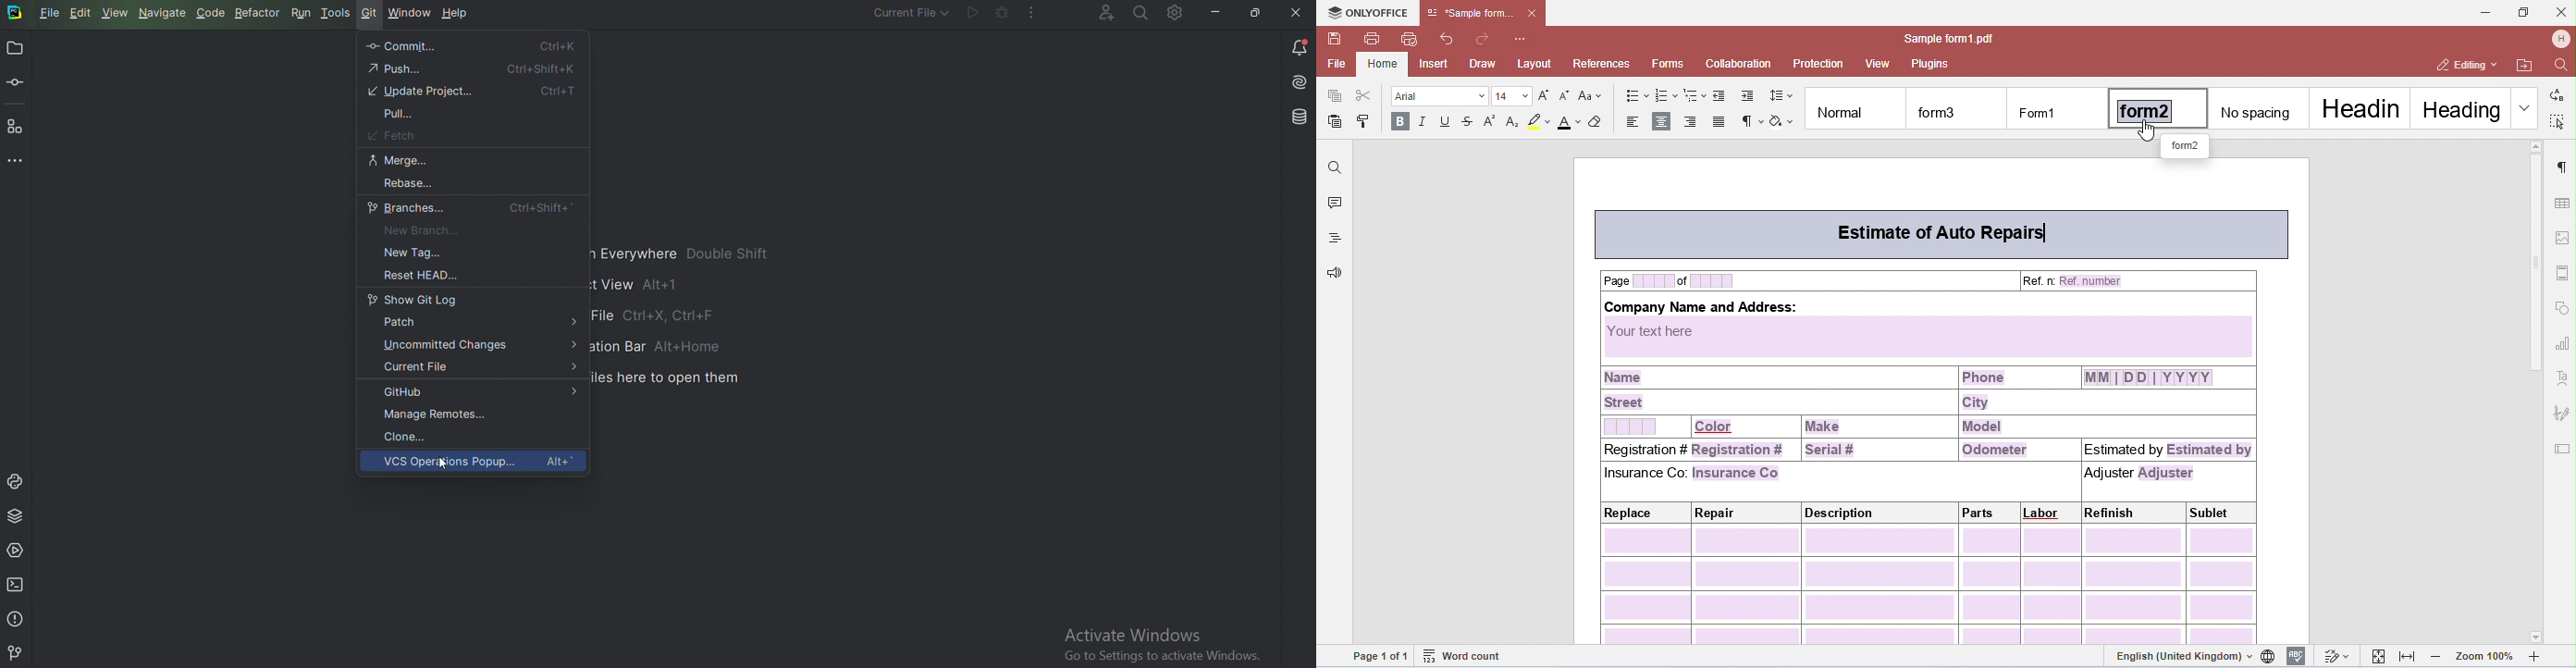  I want to click on Update project, so click(474, 91).